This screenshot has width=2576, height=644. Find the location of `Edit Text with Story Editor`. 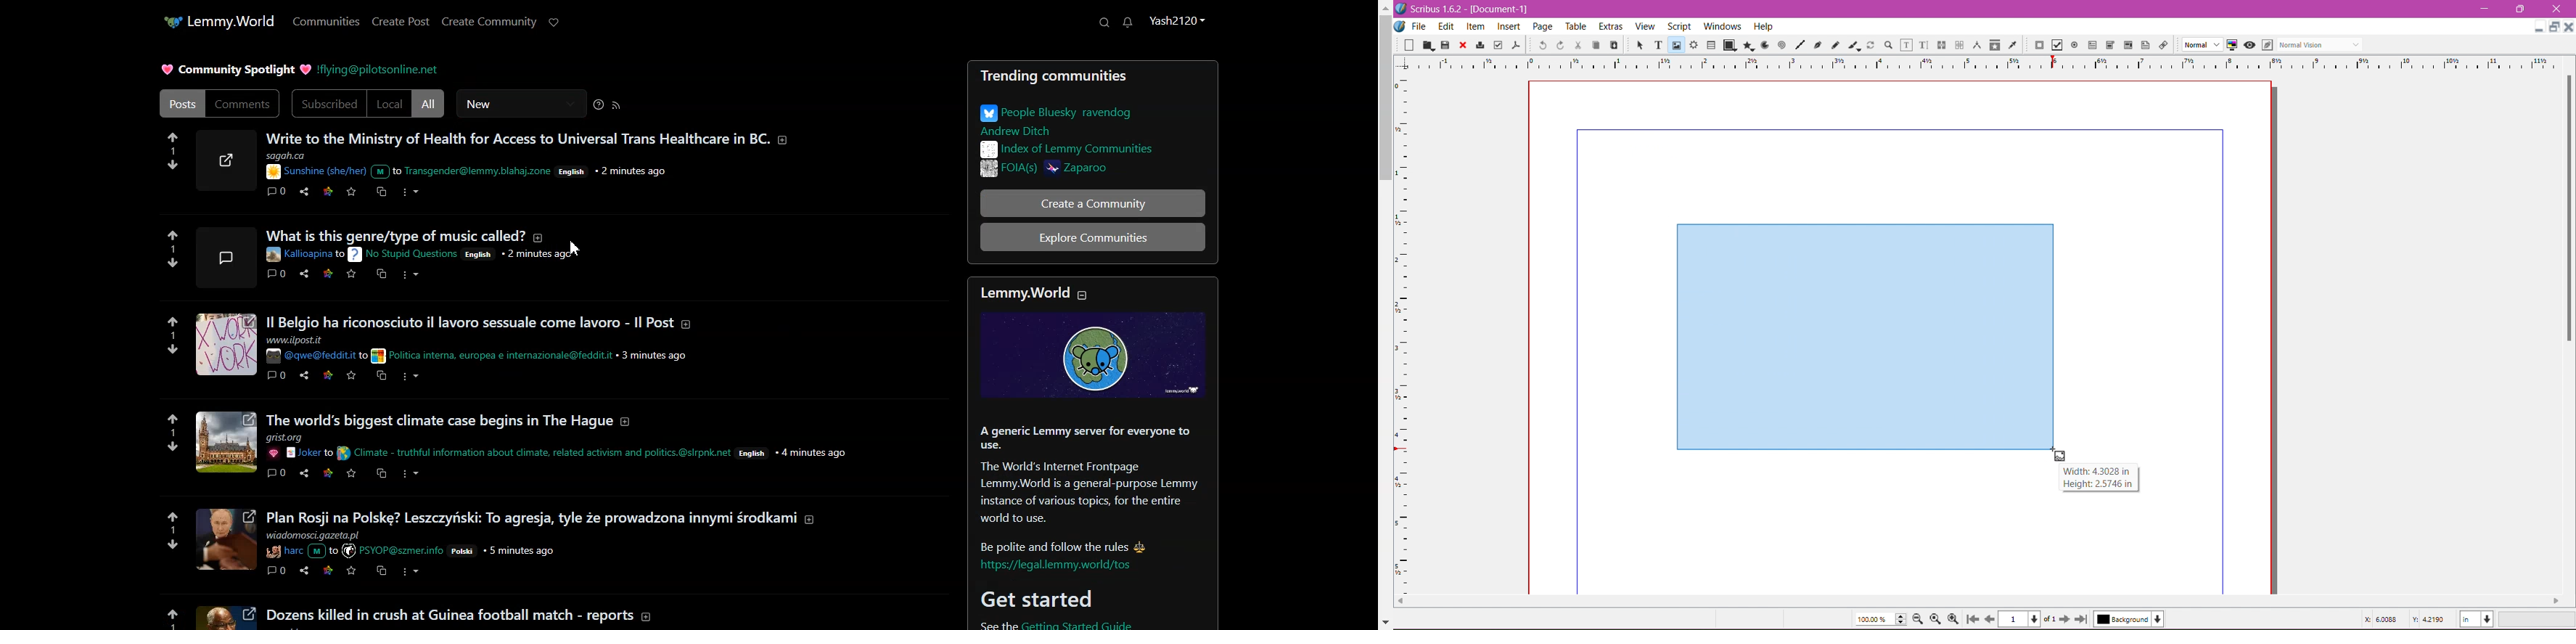

Edit Text with Story Editor is located at coordinates (1924, 44).